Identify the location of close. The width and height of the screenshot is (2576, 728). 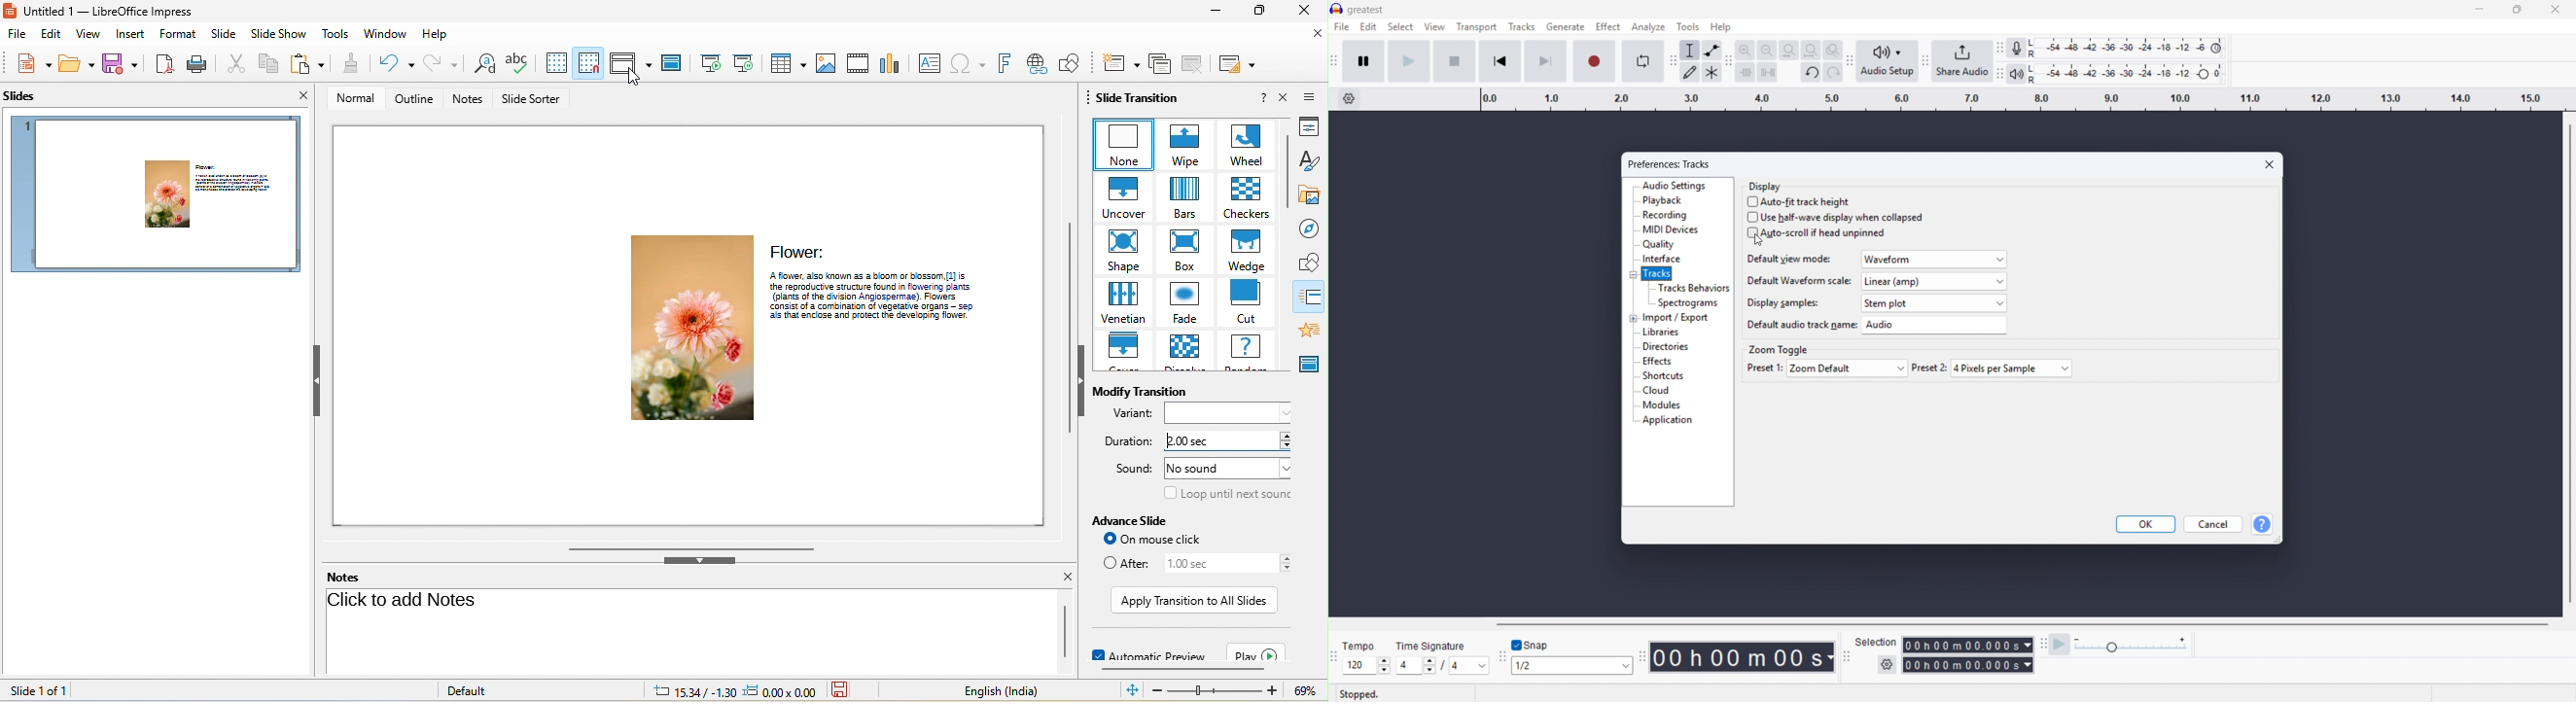
(1284, 97).